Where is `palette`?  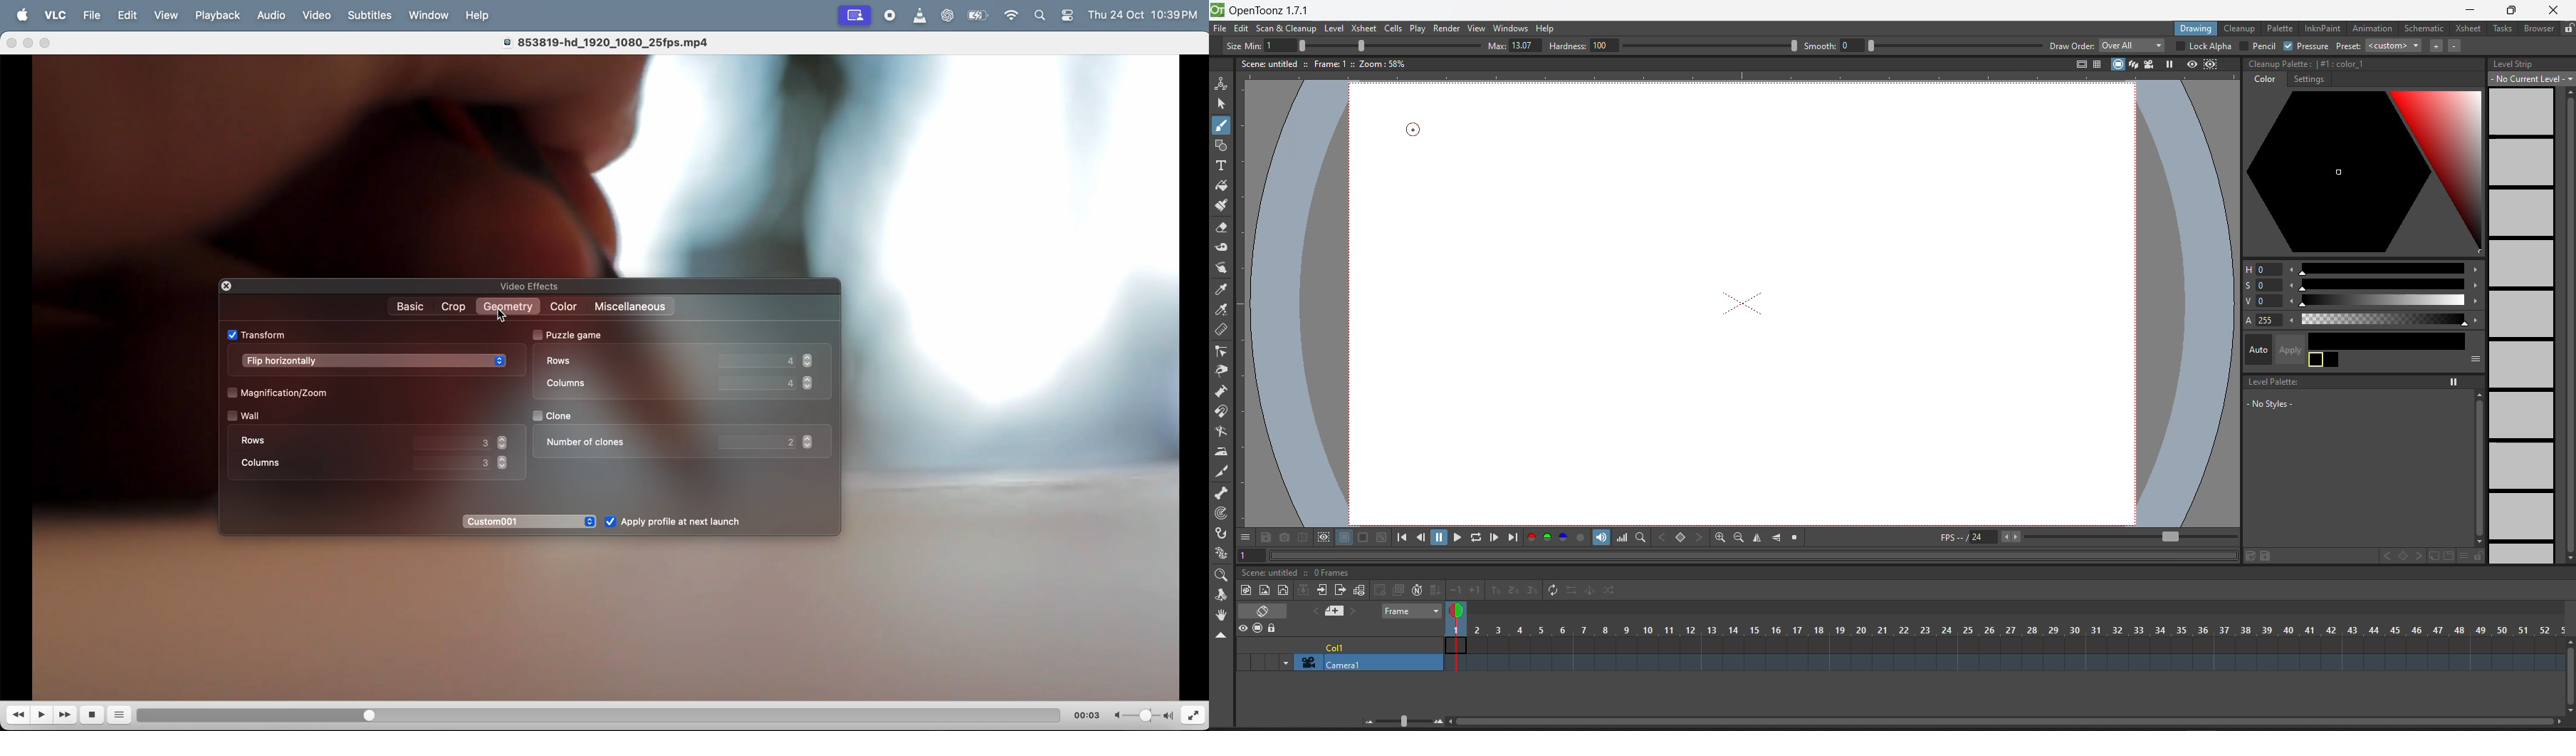
palette is located at coordinates (2279, 28).